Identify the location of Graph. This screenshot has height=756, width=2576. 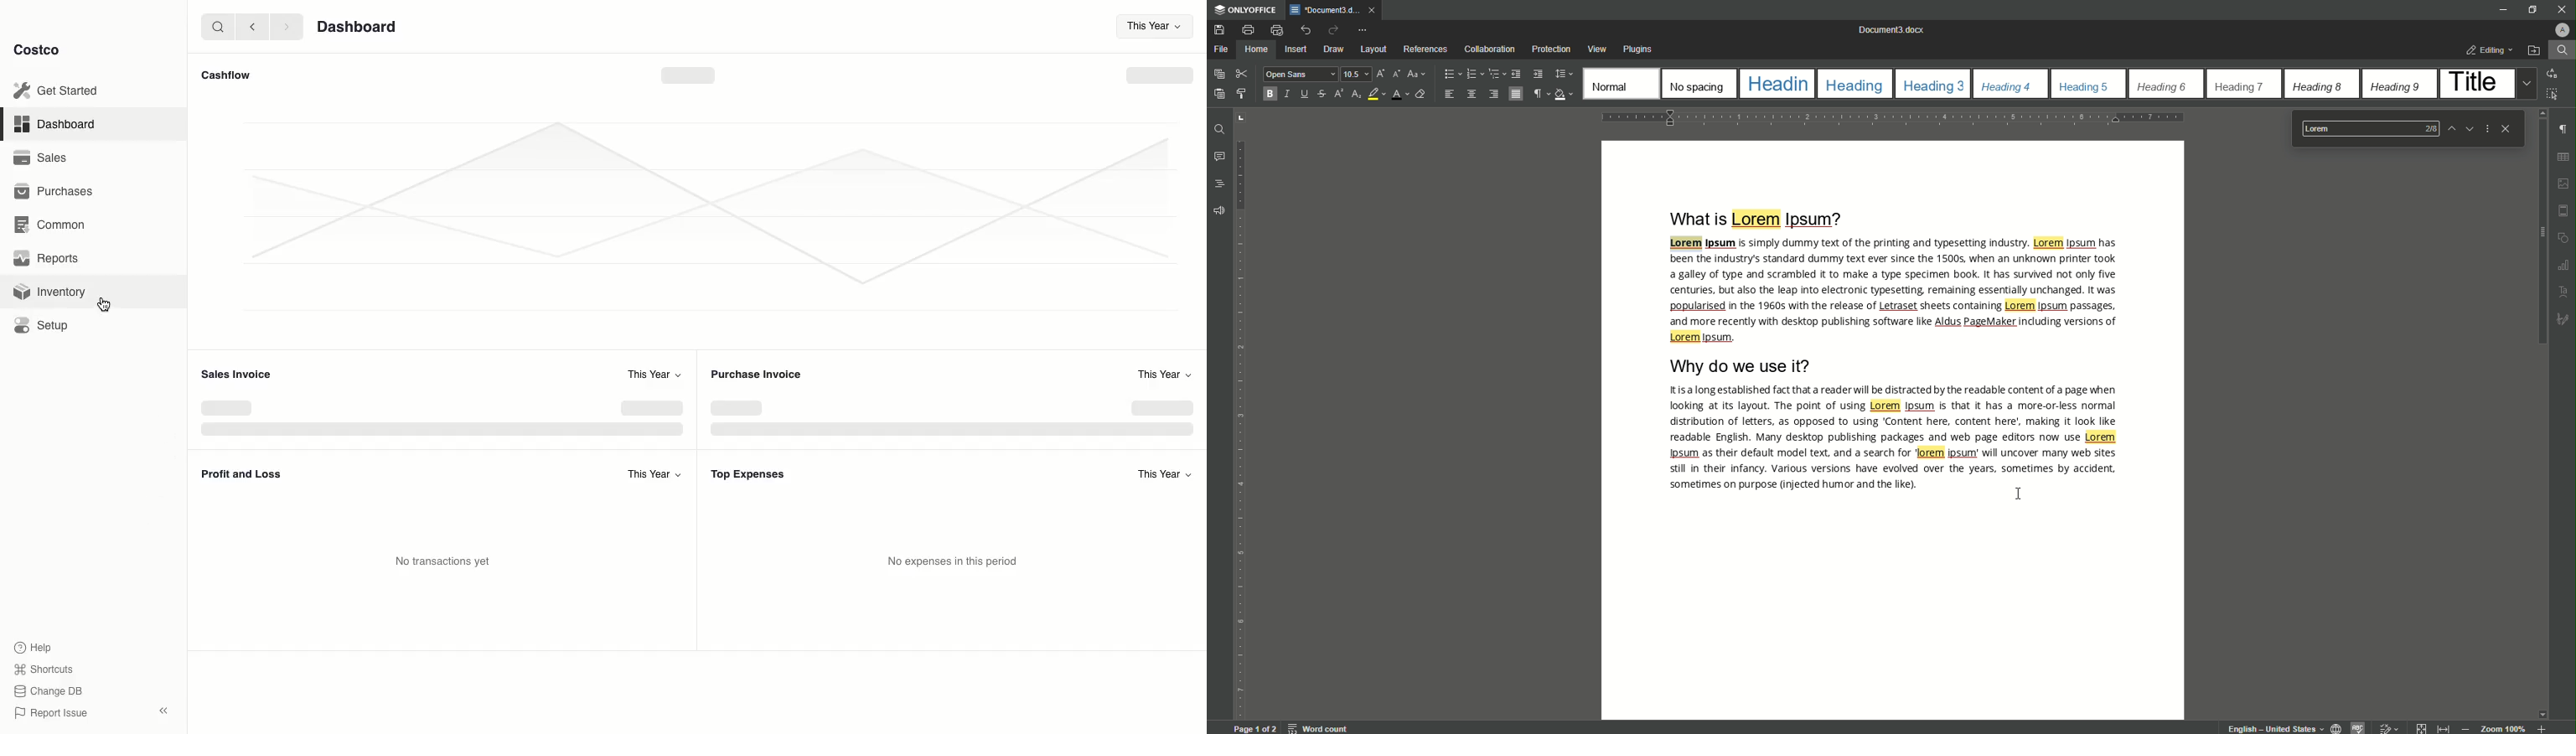
(700, 199).